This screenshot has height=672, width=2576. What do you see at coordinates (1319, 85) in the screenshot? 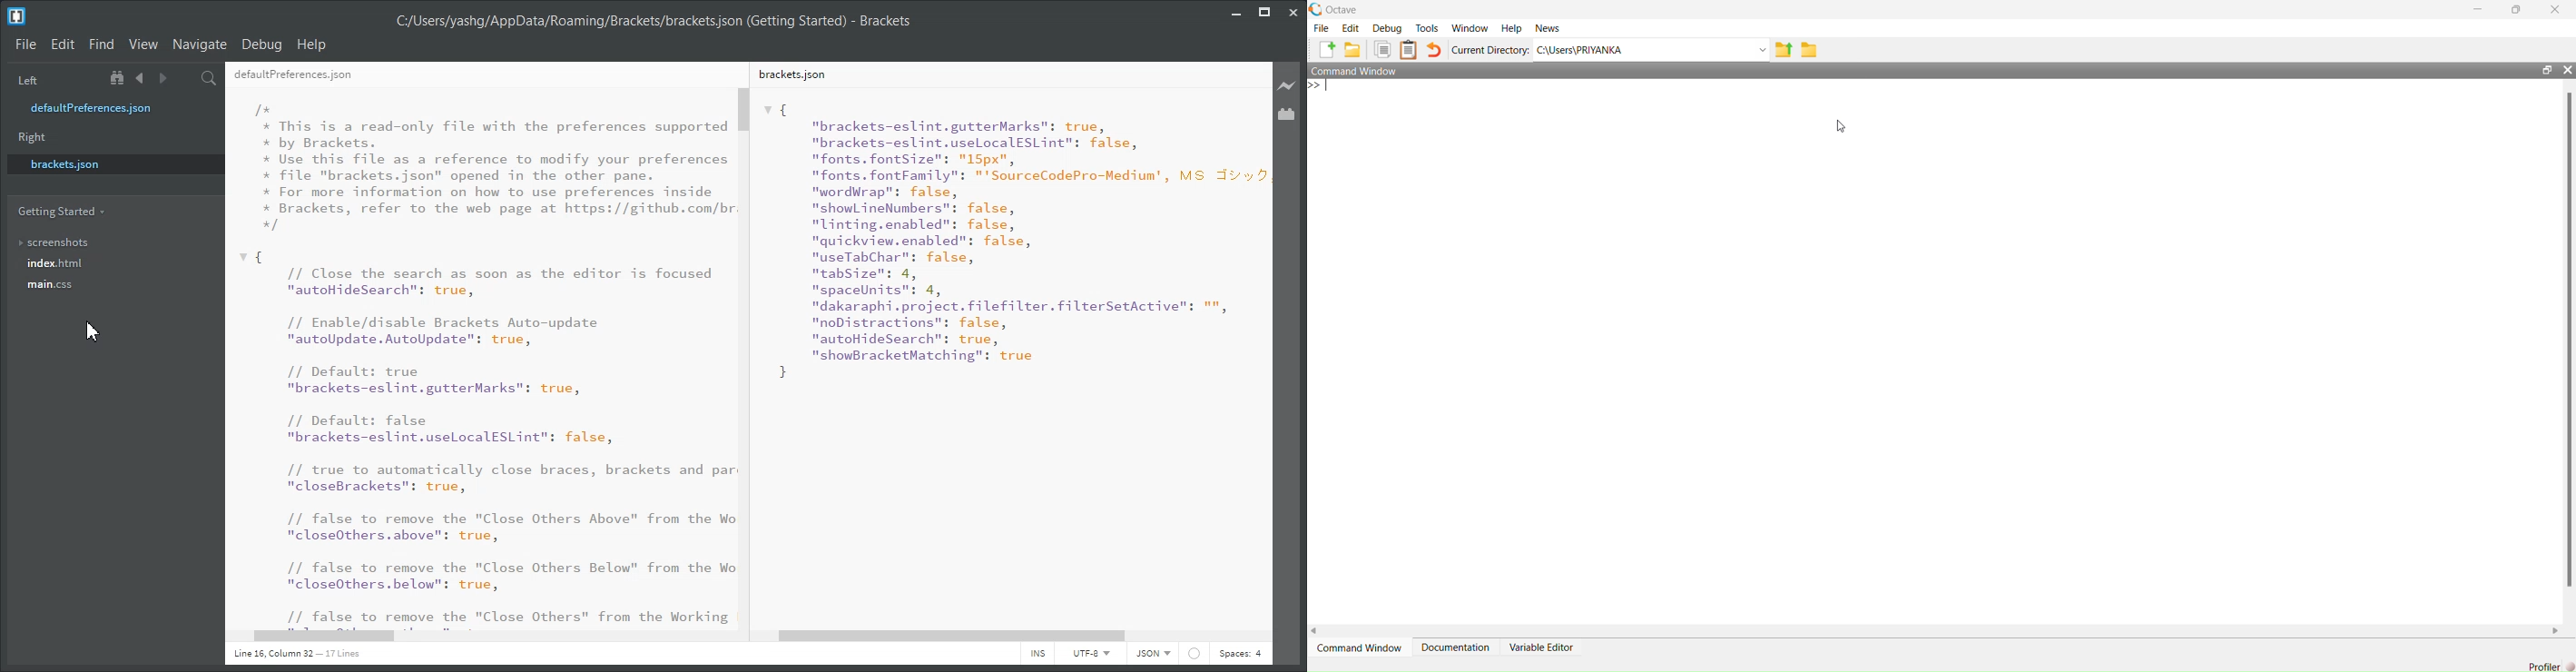
I see `New line` at bounding box center [1319, 85].